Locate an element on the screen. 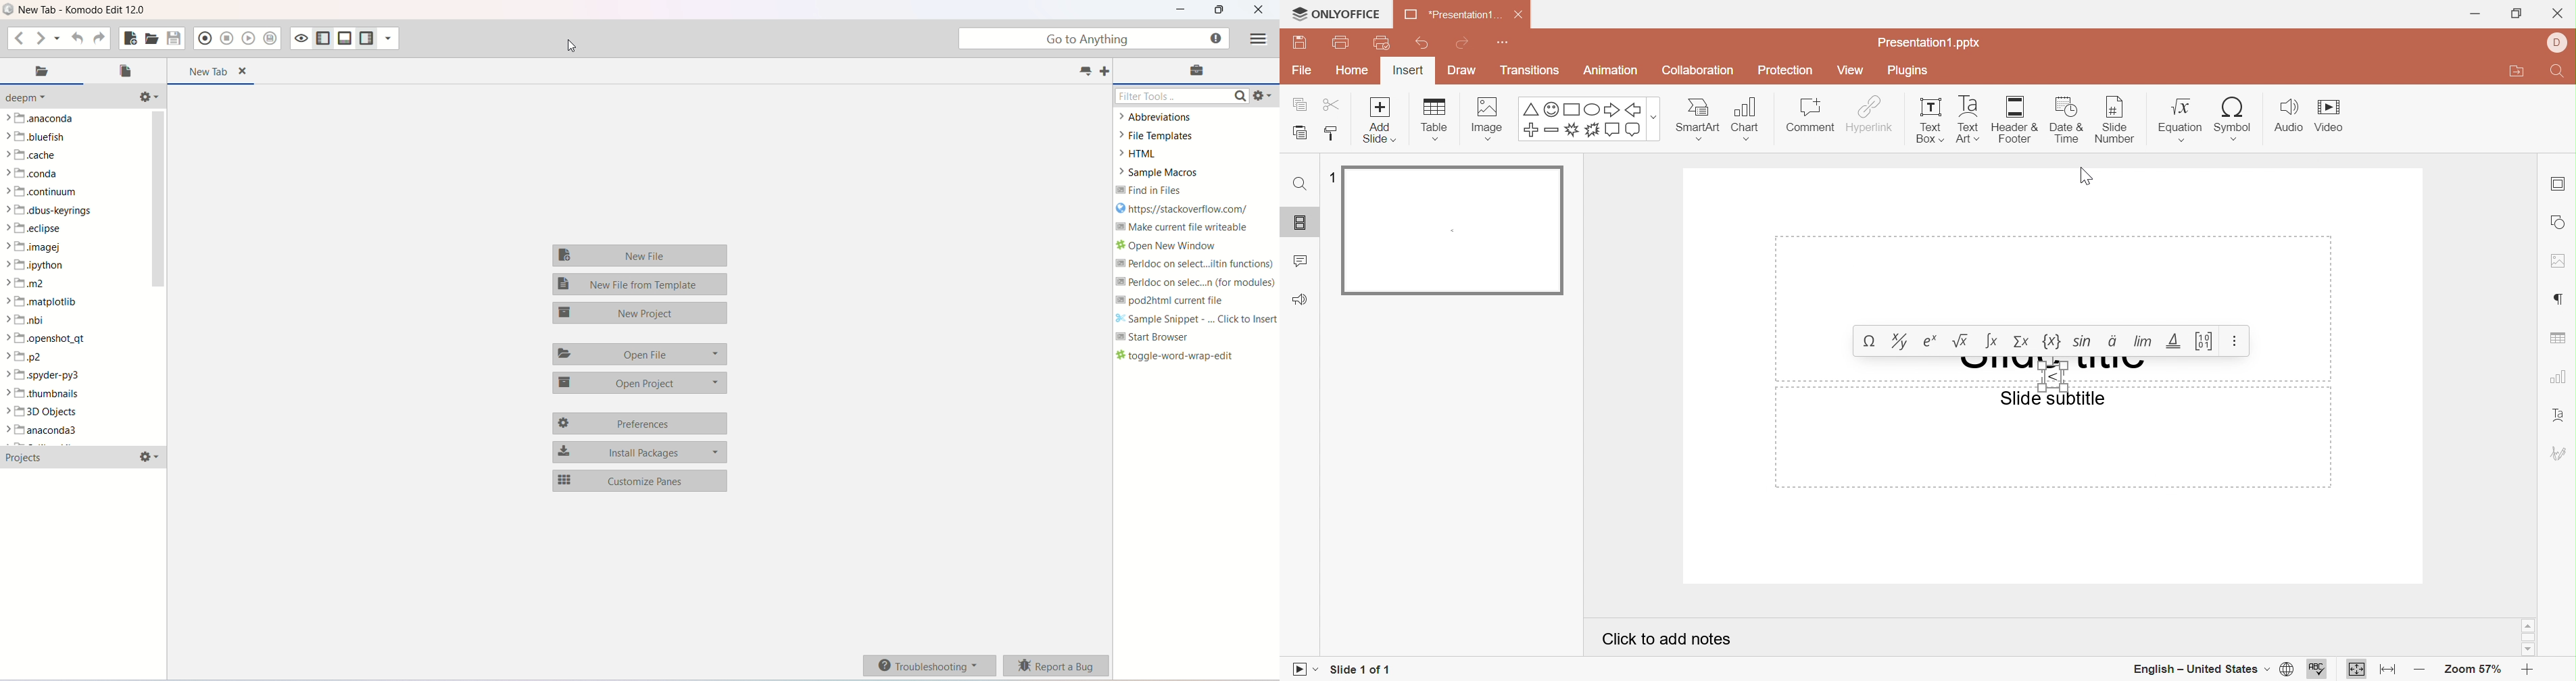  make current file writeable is located at coordinates (1183, 228).